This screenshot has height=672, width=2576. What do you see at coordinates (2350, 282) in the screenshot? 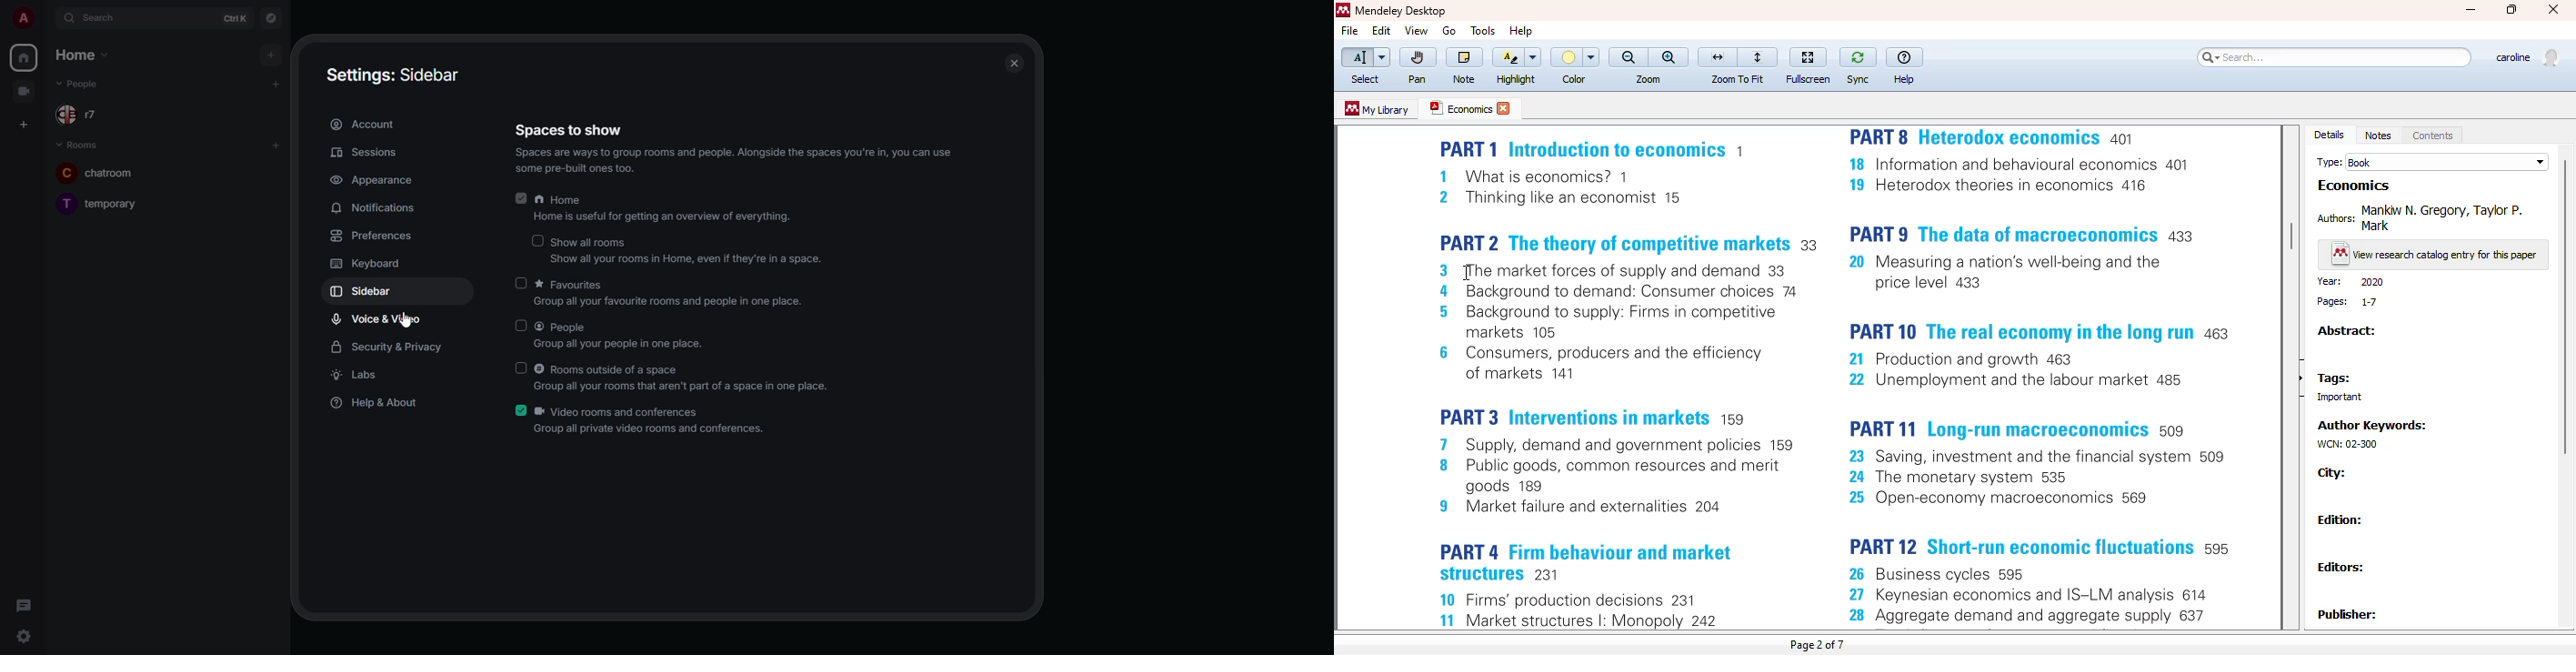
I see `year: 2020` at bounding box center [2350, 282].